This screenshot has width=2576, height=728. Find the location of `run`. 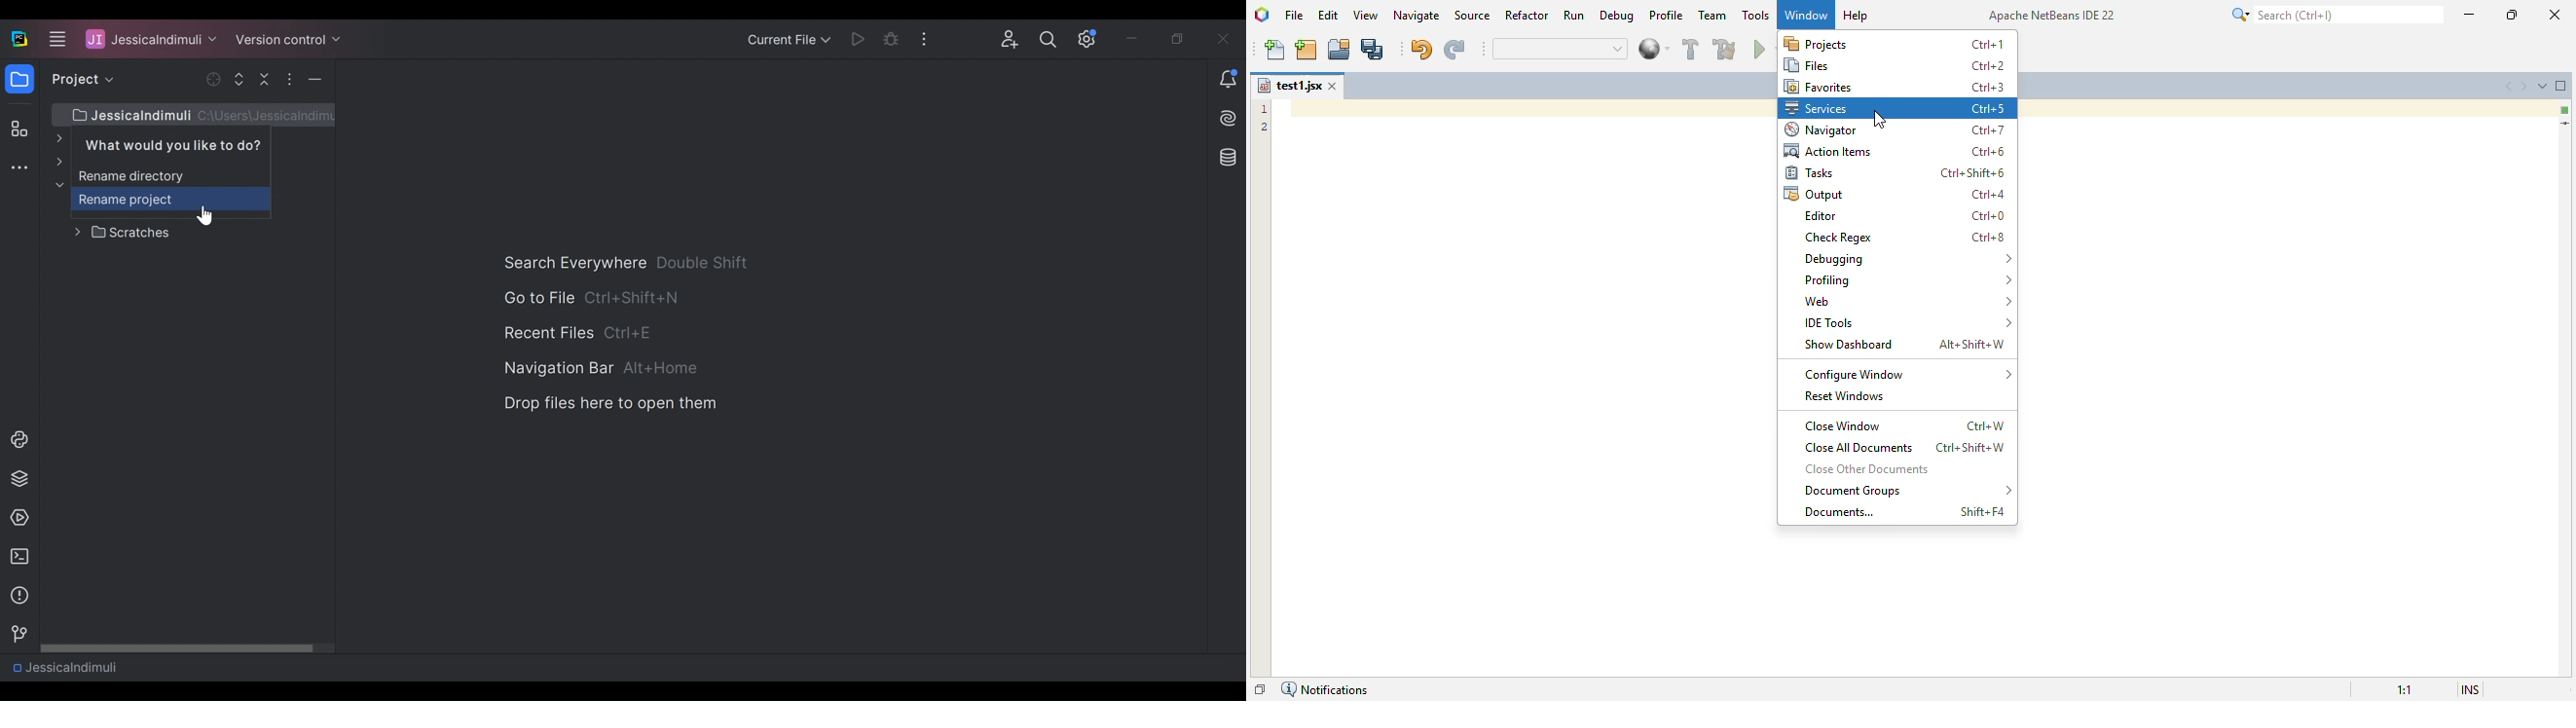

run is located at coordinates (16, 518).